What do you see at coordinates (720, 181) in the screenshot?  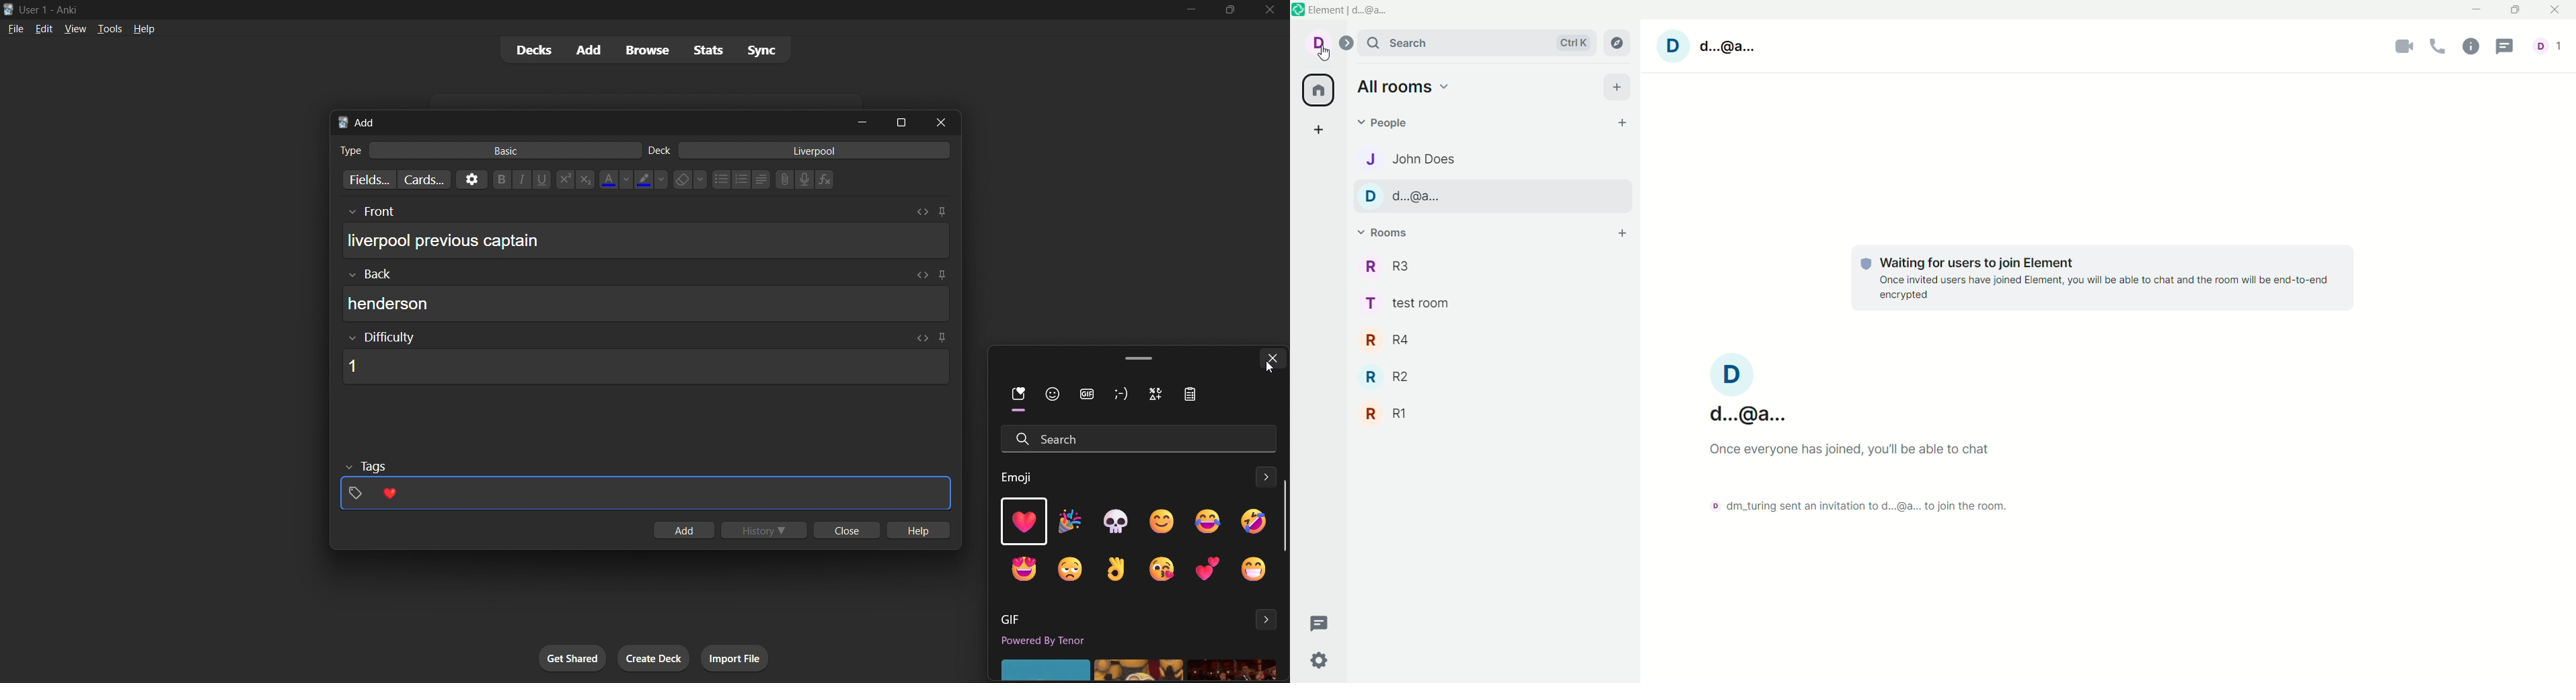 I see `dotted list` at bounding box center [720, 181].